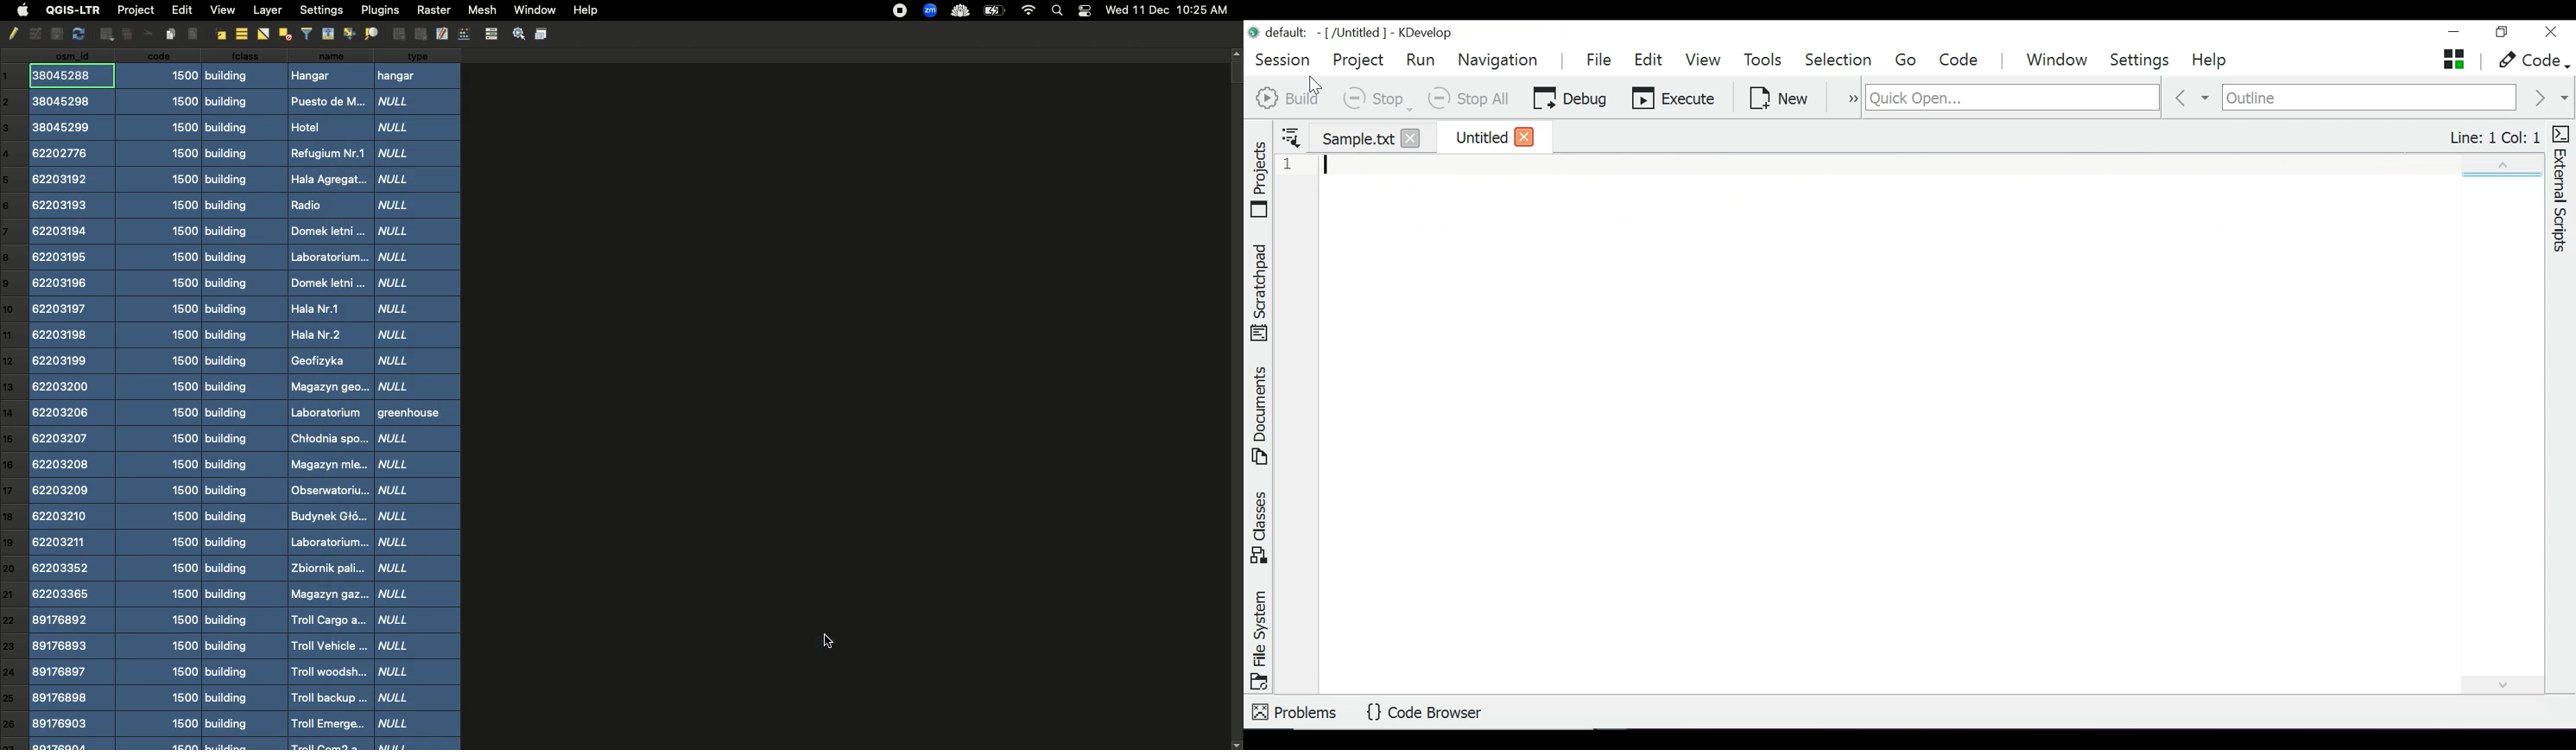  Describe the element at coordinates (78, 34) in the screenshot. I see `redo` at that location.